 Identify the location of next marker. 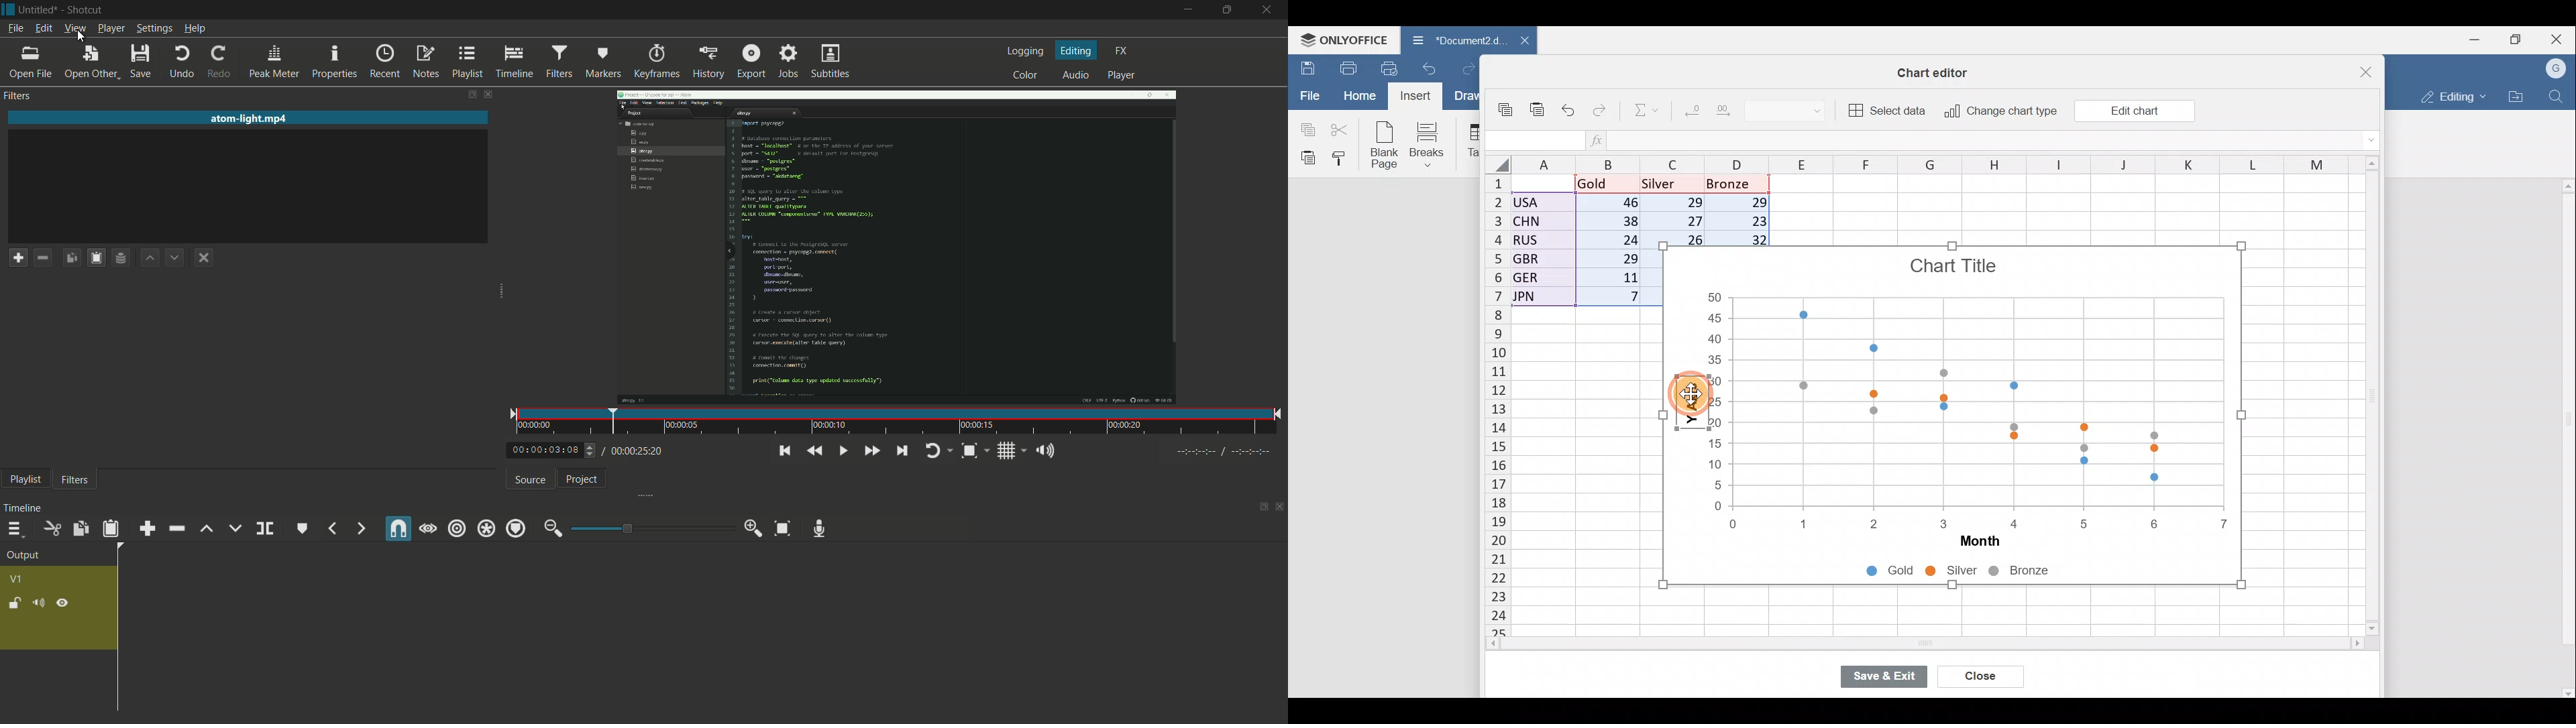
(358, 528).